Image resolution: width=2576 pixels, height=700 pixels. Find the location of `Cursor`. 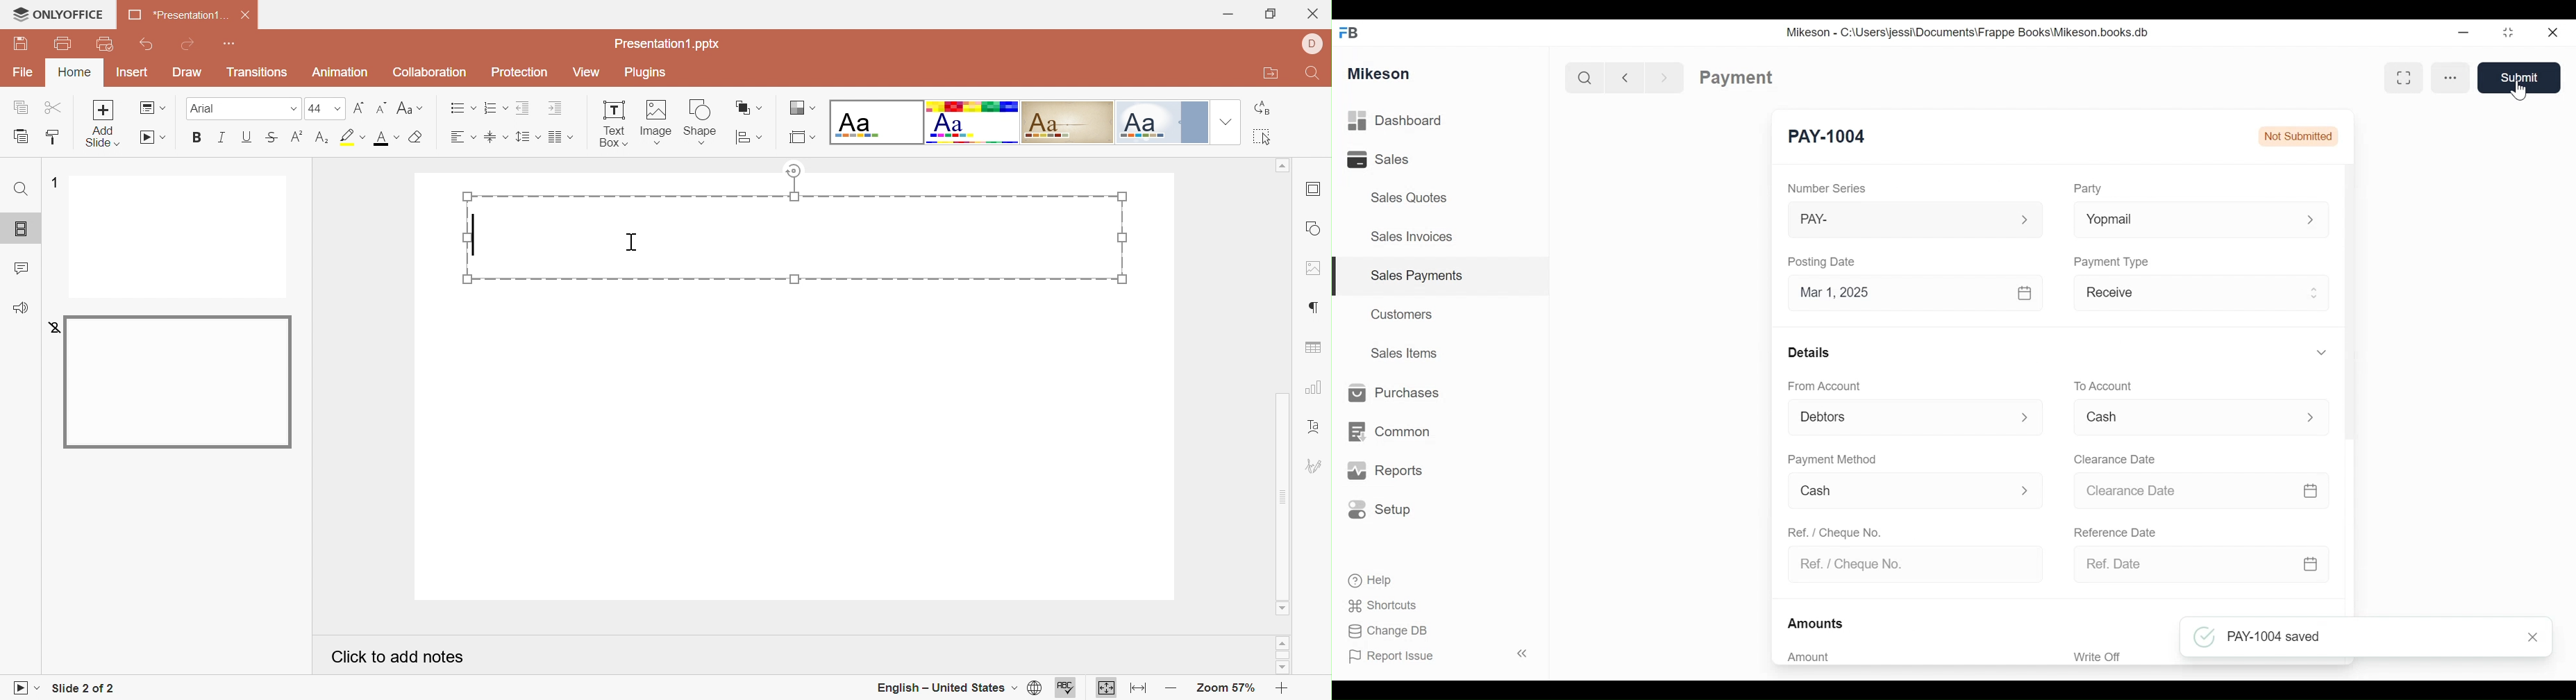

Cursor is located at coordinates (633, 242).